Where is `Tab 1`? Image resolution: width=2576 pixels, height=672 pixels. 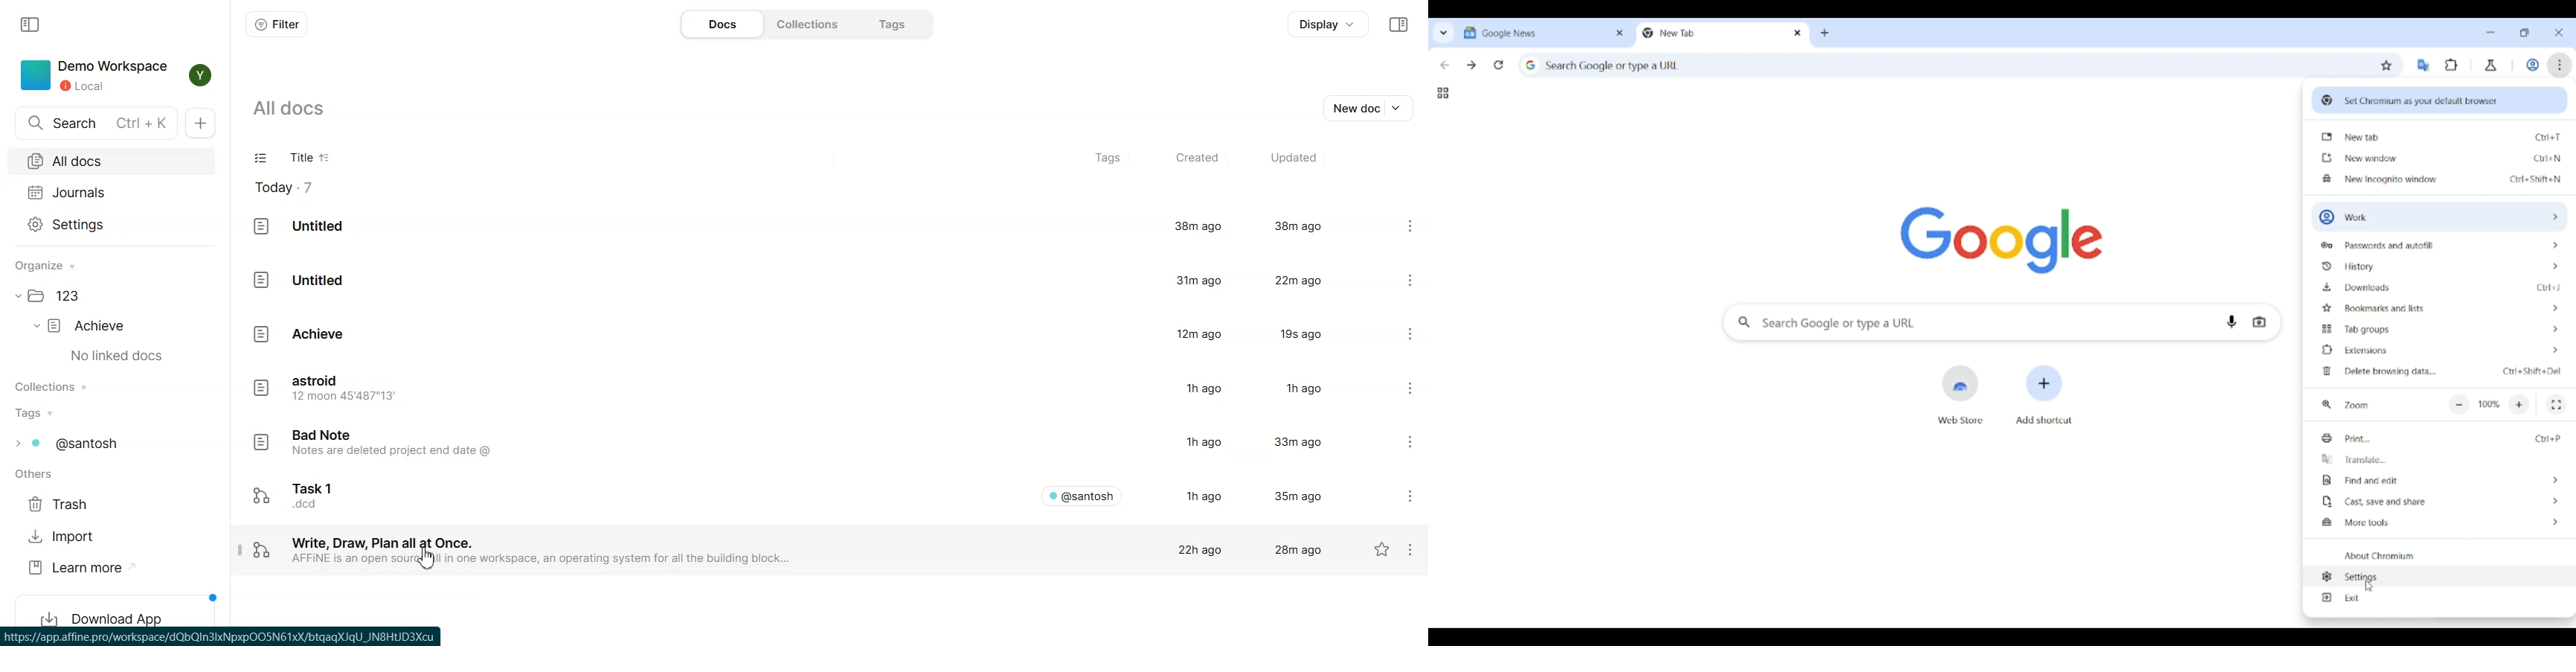 Tab 1 is located at coordinates (1535, 32).